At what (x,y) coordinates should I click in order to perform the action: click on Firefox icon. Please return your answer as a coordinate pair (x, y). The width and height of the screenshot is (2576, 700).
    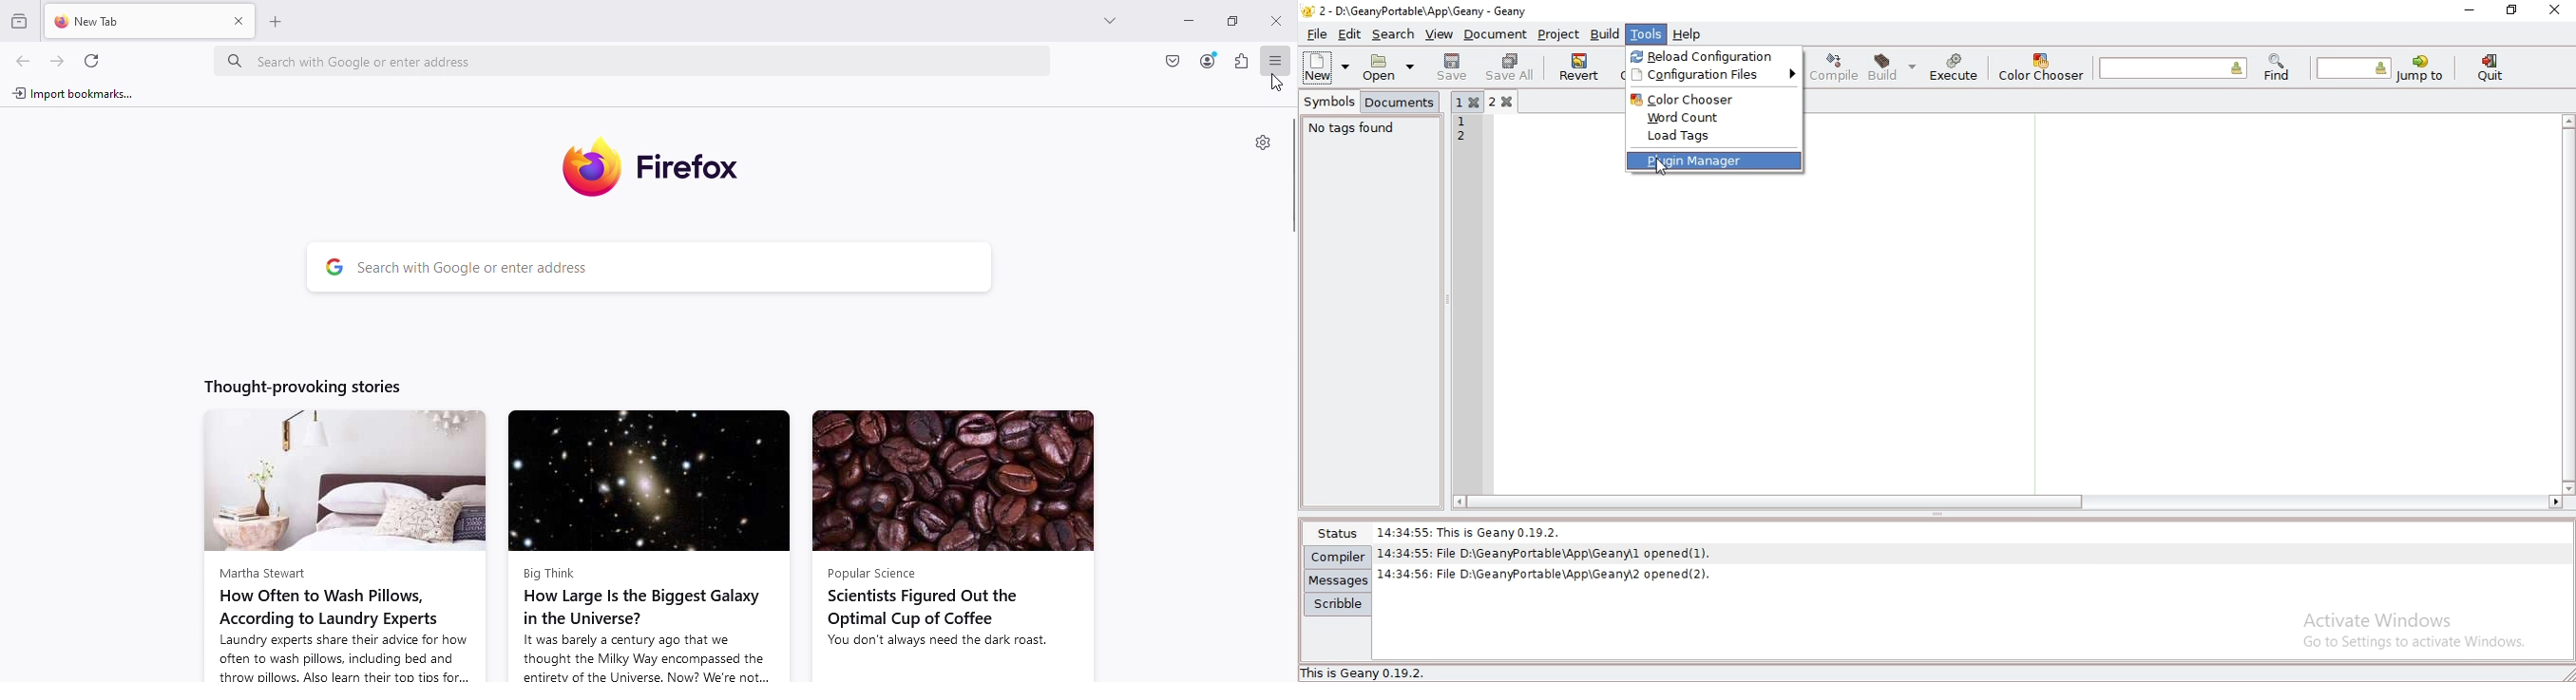
    Looking at the image, I should click on (657, 168).